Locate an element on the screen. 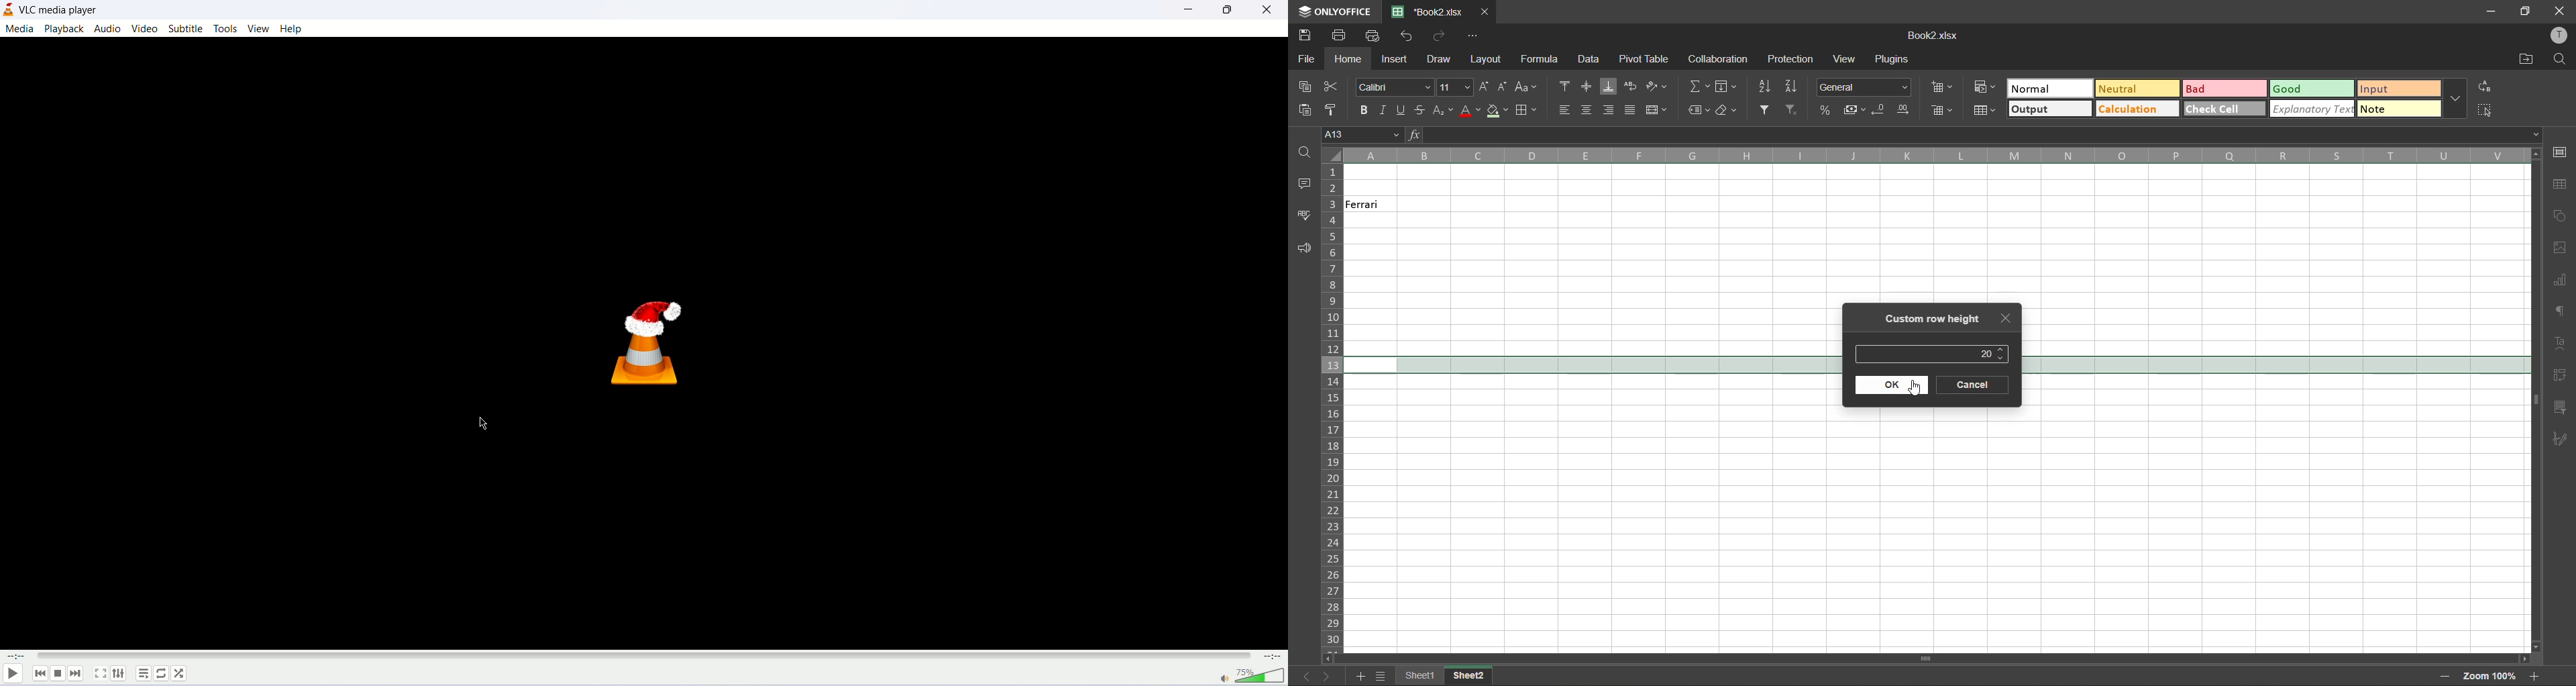 This screenshot has height=700, width=2576. undo is located at coordinates (1411, 38).